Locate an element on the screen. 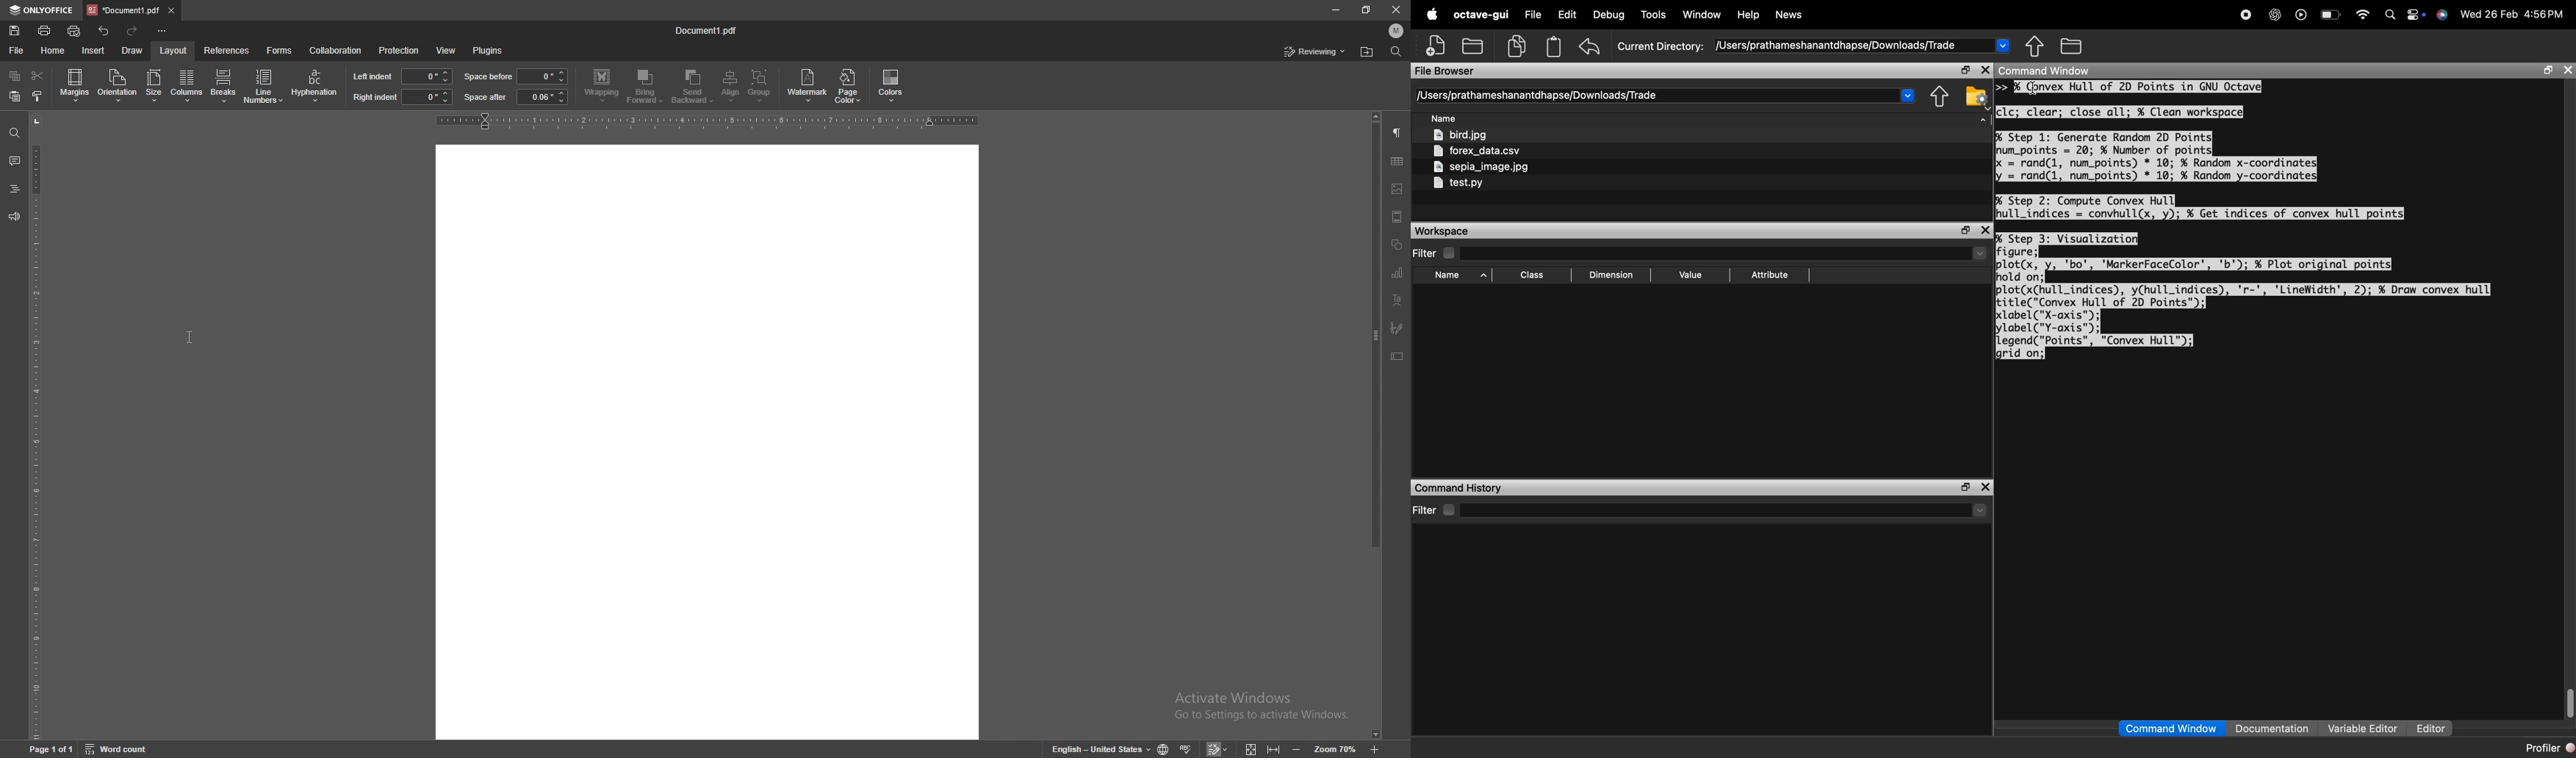 This screenshot has height=784, width=2576. copy is located at coordinates (16, 76).